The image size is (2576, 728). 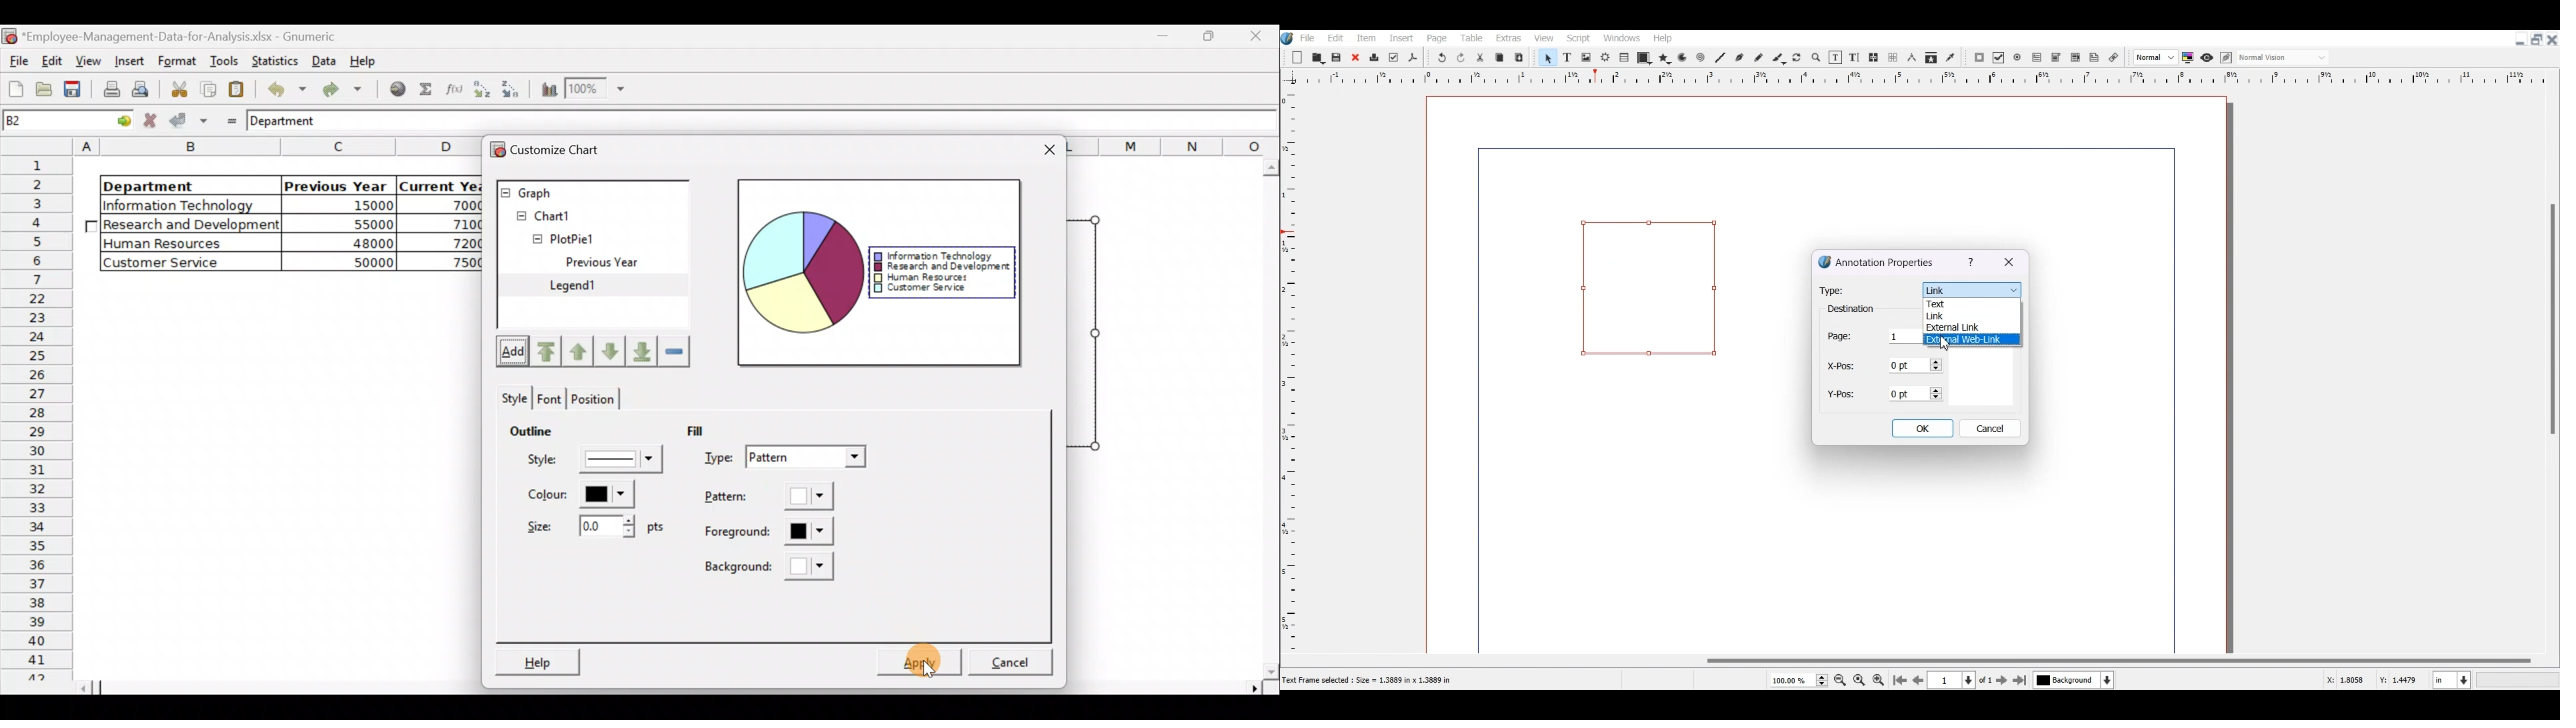 I want to click on Text, so click(x=1951, y=305).